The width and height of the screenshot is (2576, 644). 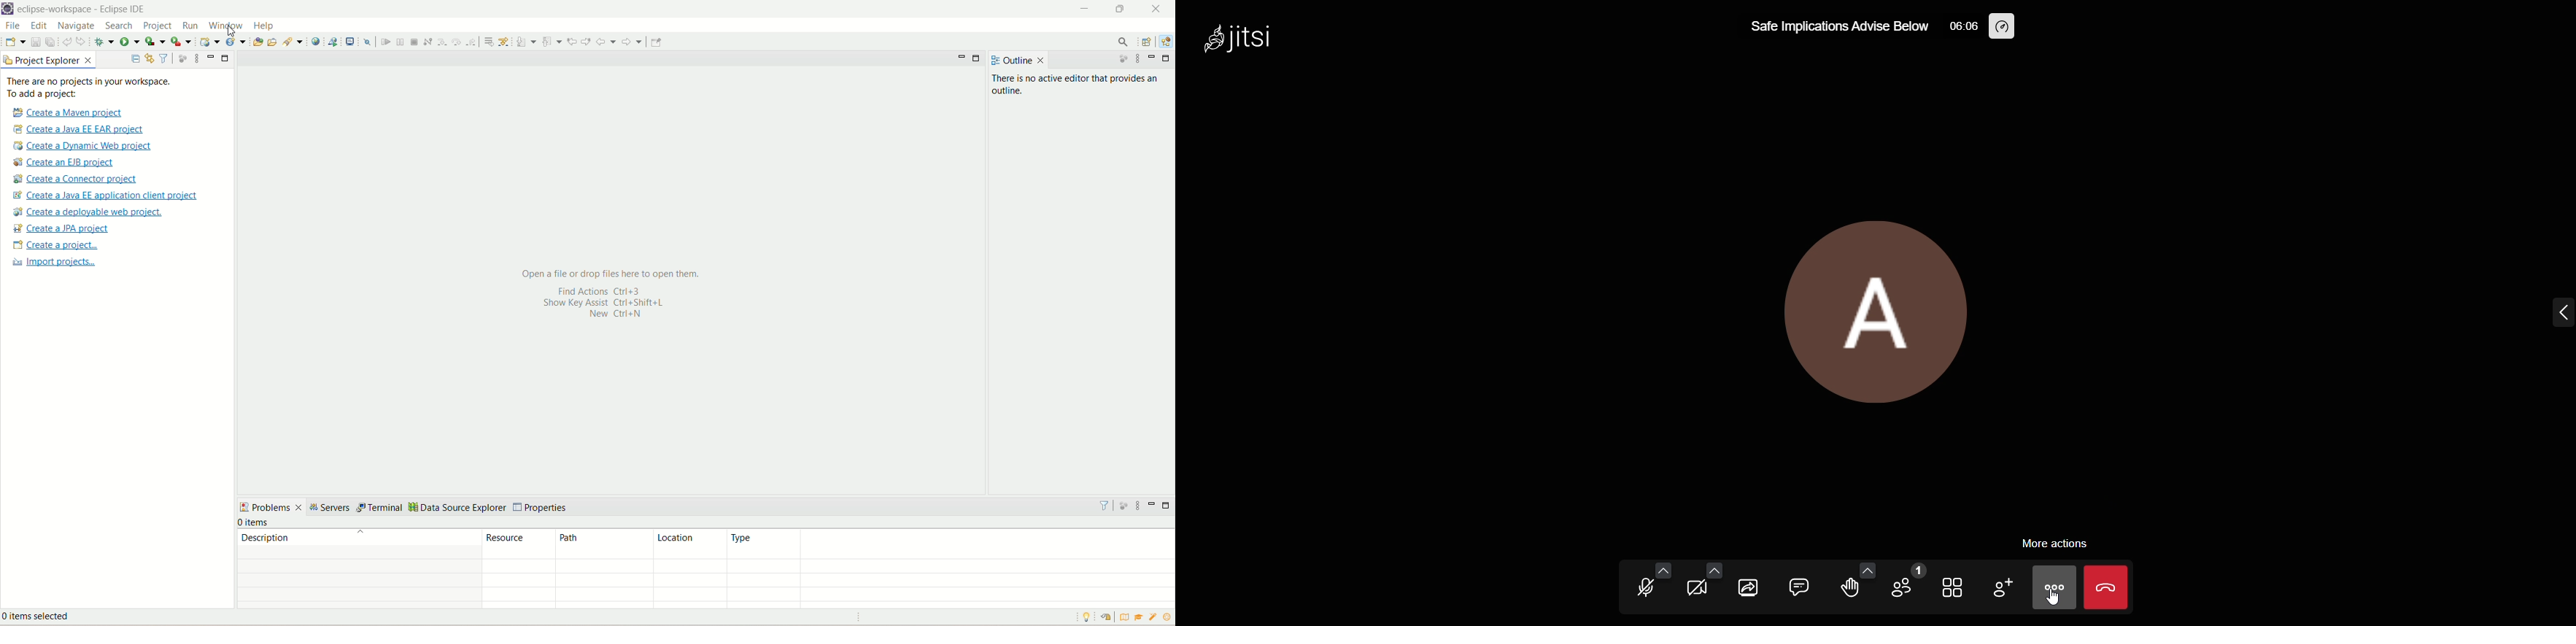 I want to click on There is no active editor that provides outline., so click(x=1080, y=86).